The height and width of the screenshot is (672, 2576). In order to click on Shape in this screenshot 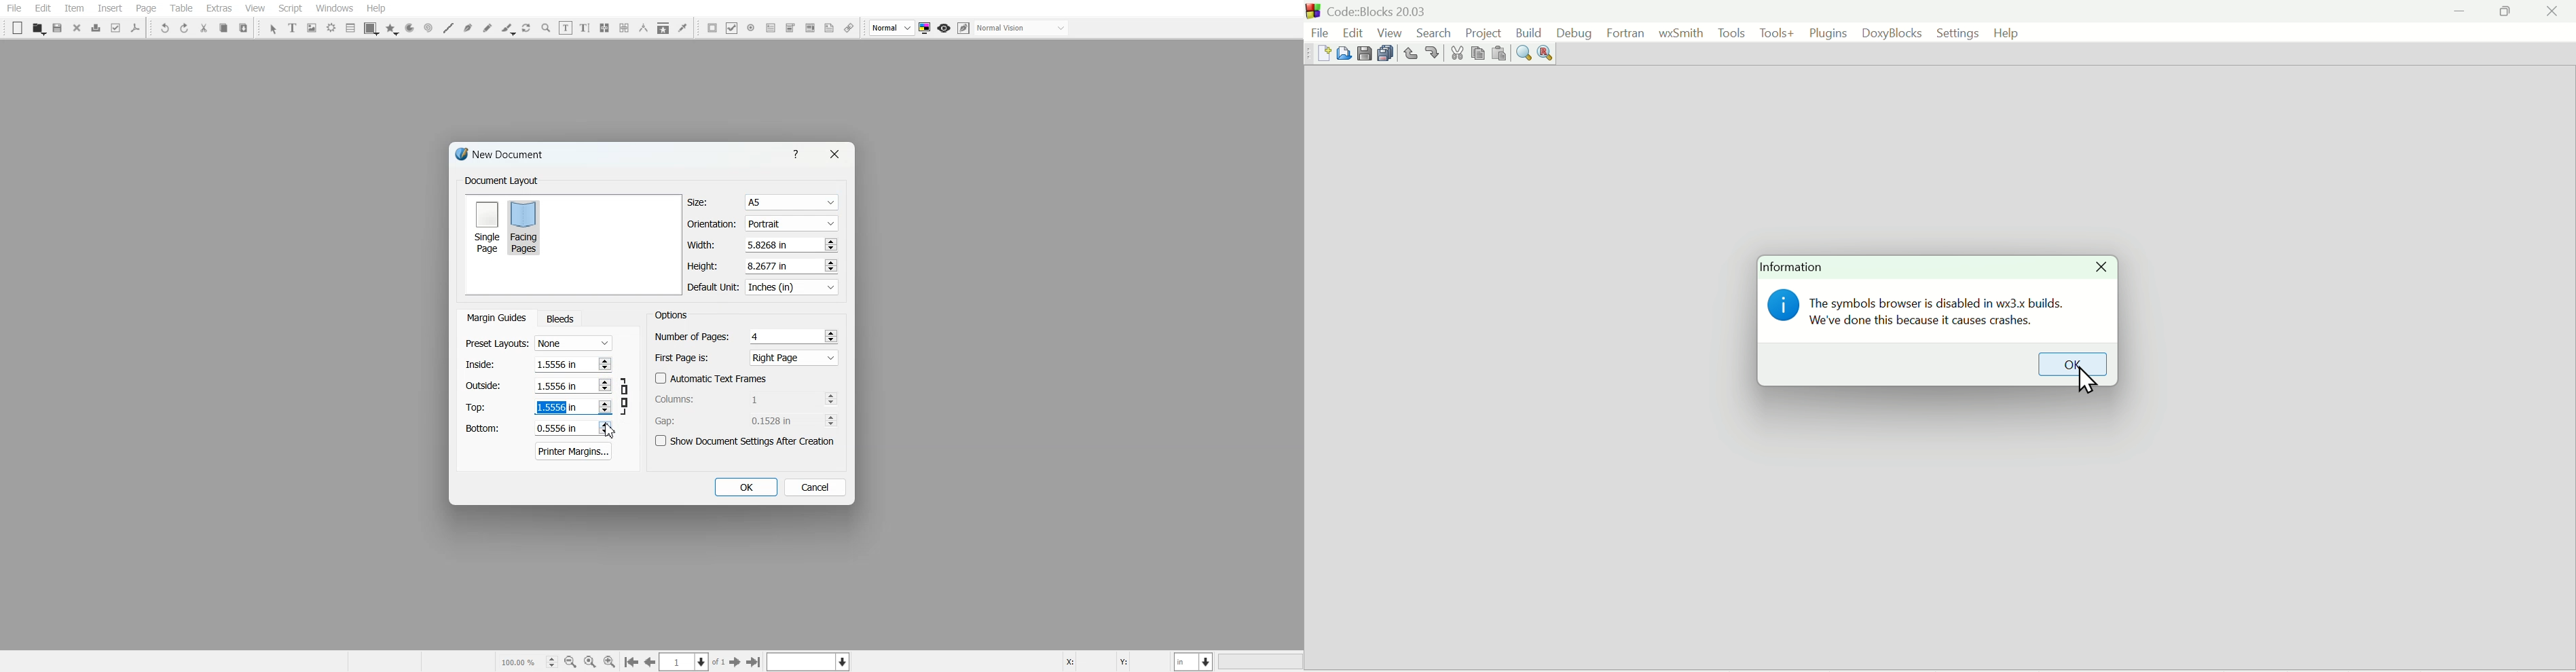, I will do `click(371, 29)`.